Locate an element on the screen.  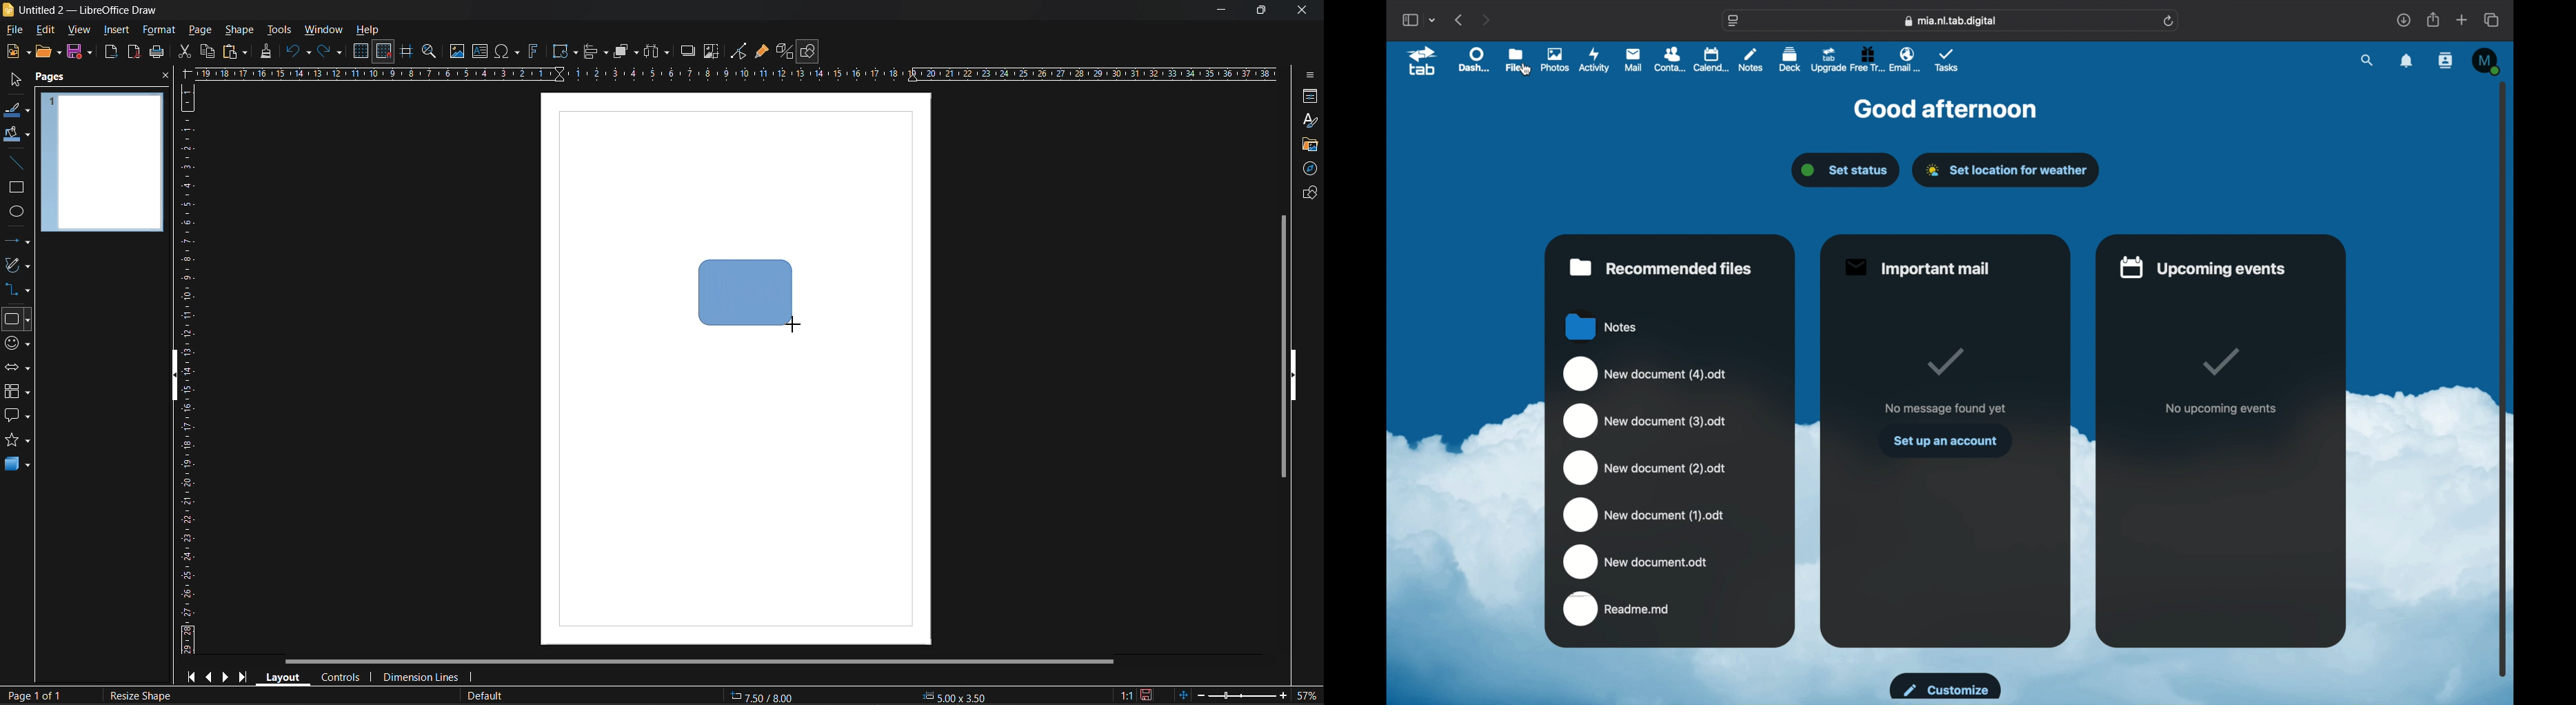
zoom is located at coordinates (431, 53).